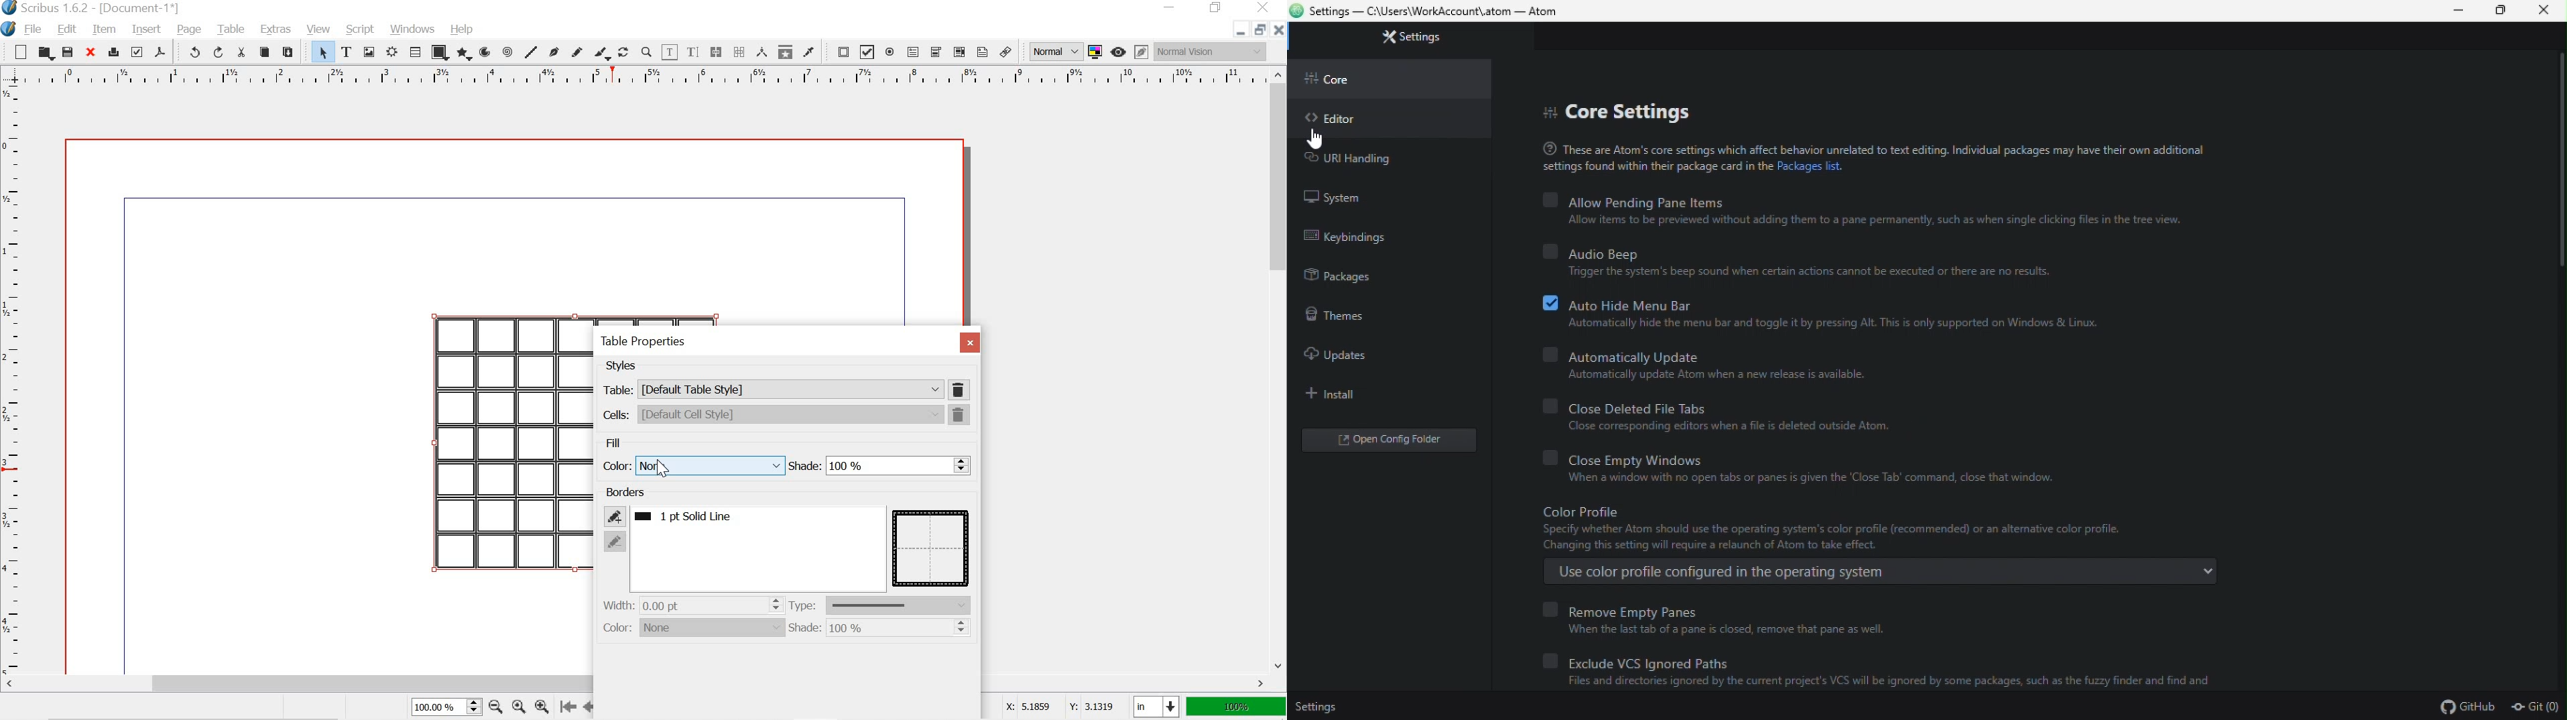 The image size is (2576, 728). What do you see at coordinates (483, 51) in the screenshot?
I see `arc` at bounding box center [483, 51].